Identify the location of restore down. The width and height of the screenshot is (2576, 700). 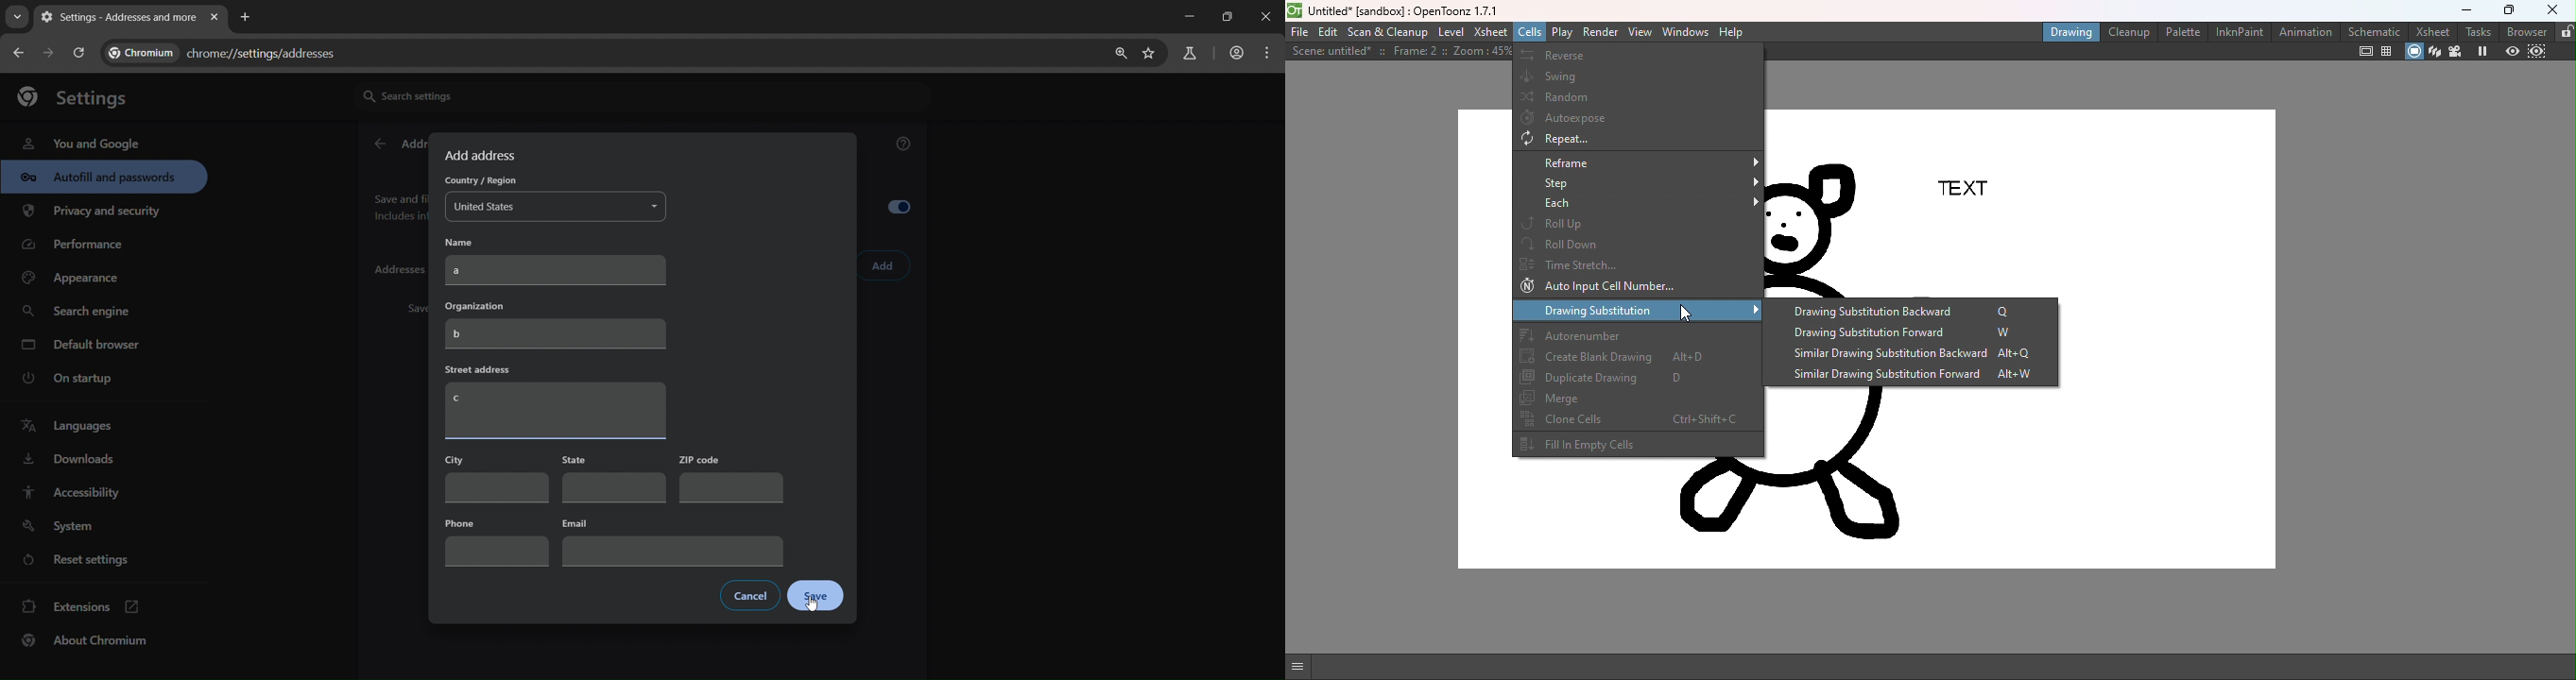
(1225, 17).